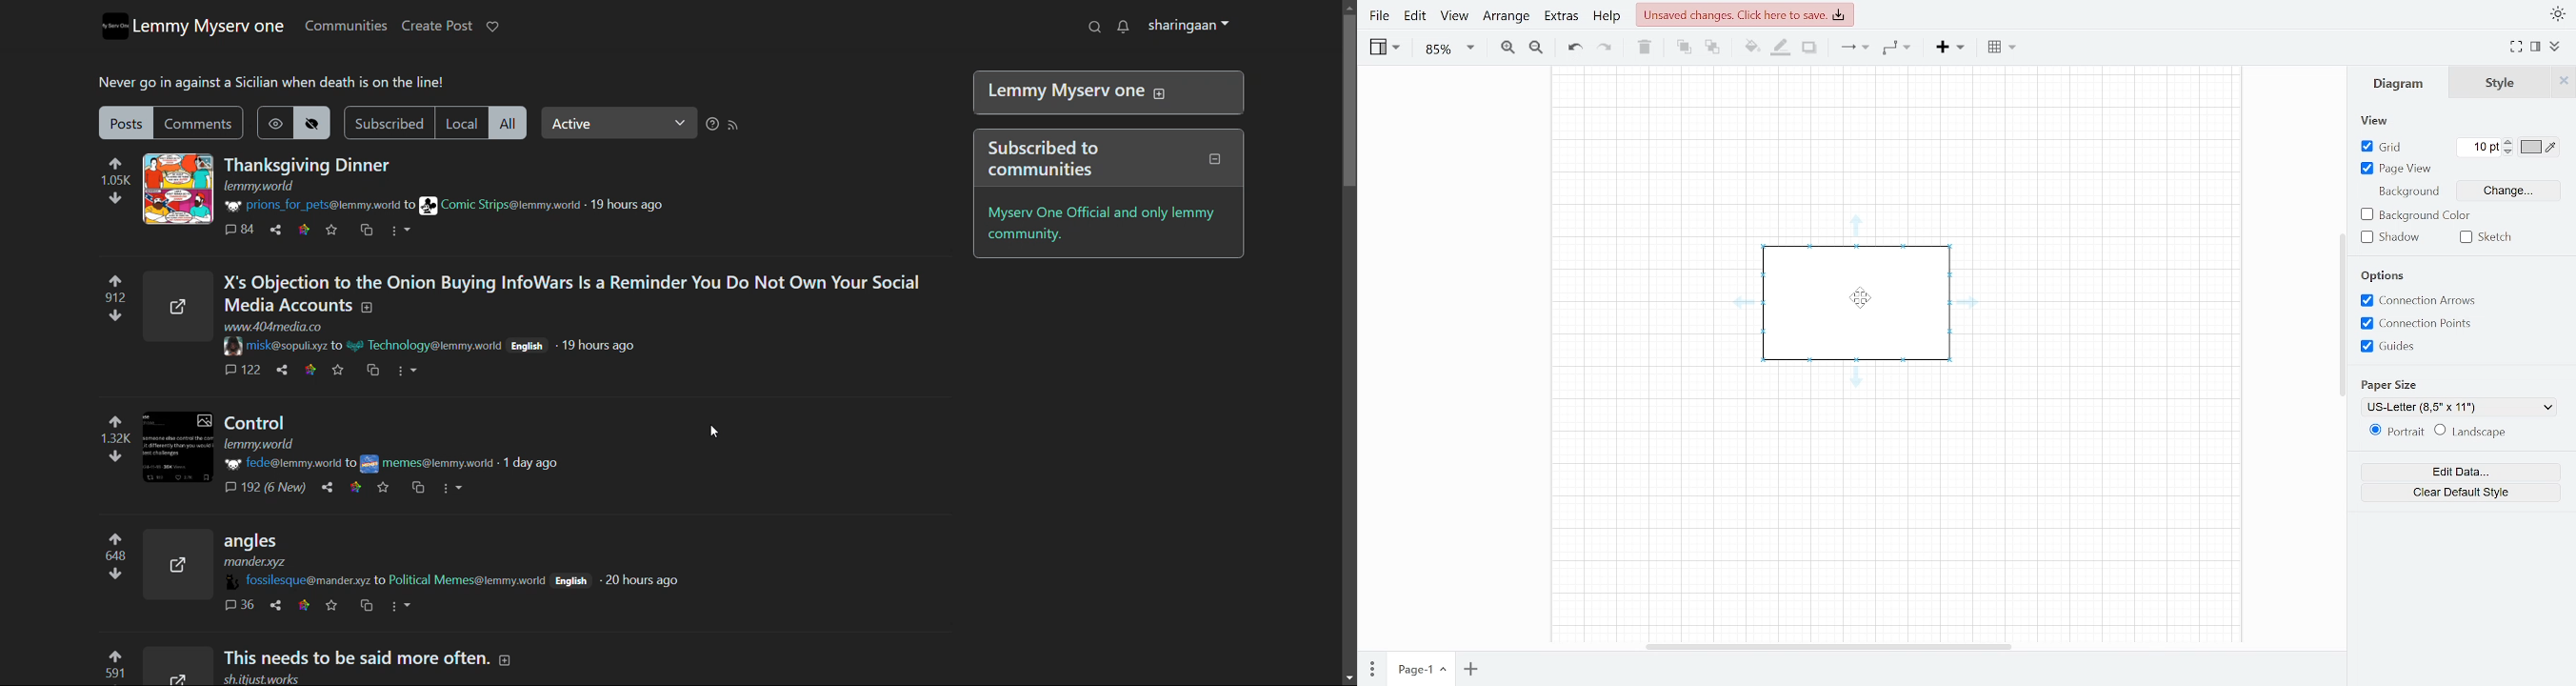  I want to click on Undo, so click(1572, 48).